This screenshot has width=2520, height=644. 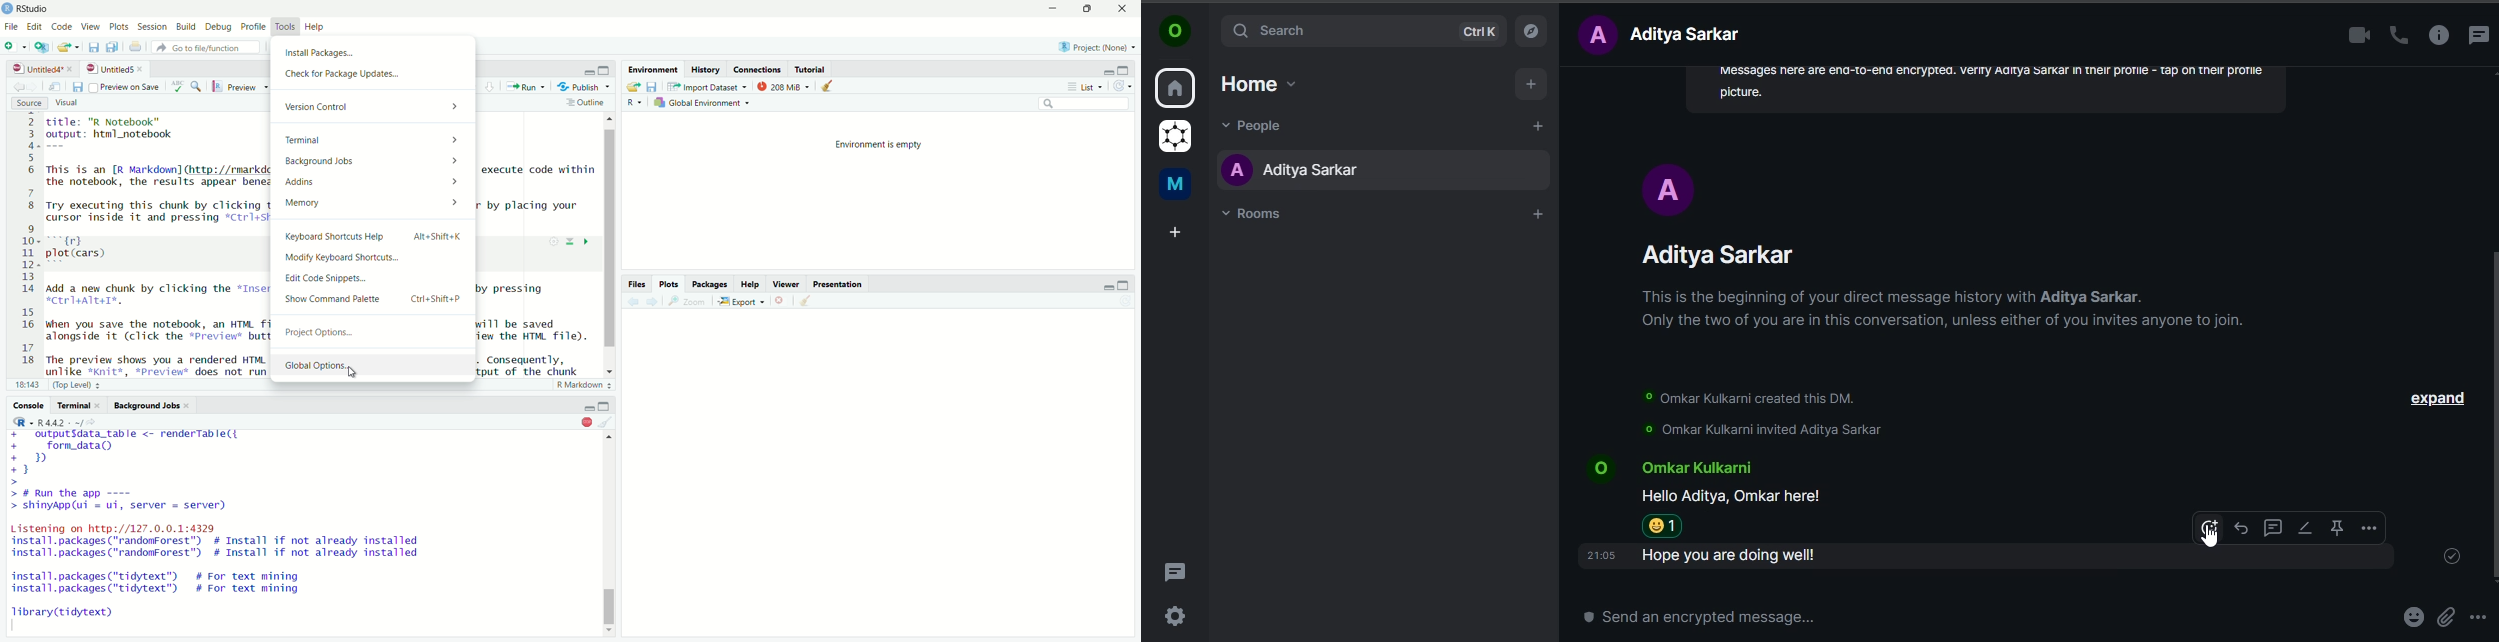 I want to click on New File, so click(x=16, y=46).